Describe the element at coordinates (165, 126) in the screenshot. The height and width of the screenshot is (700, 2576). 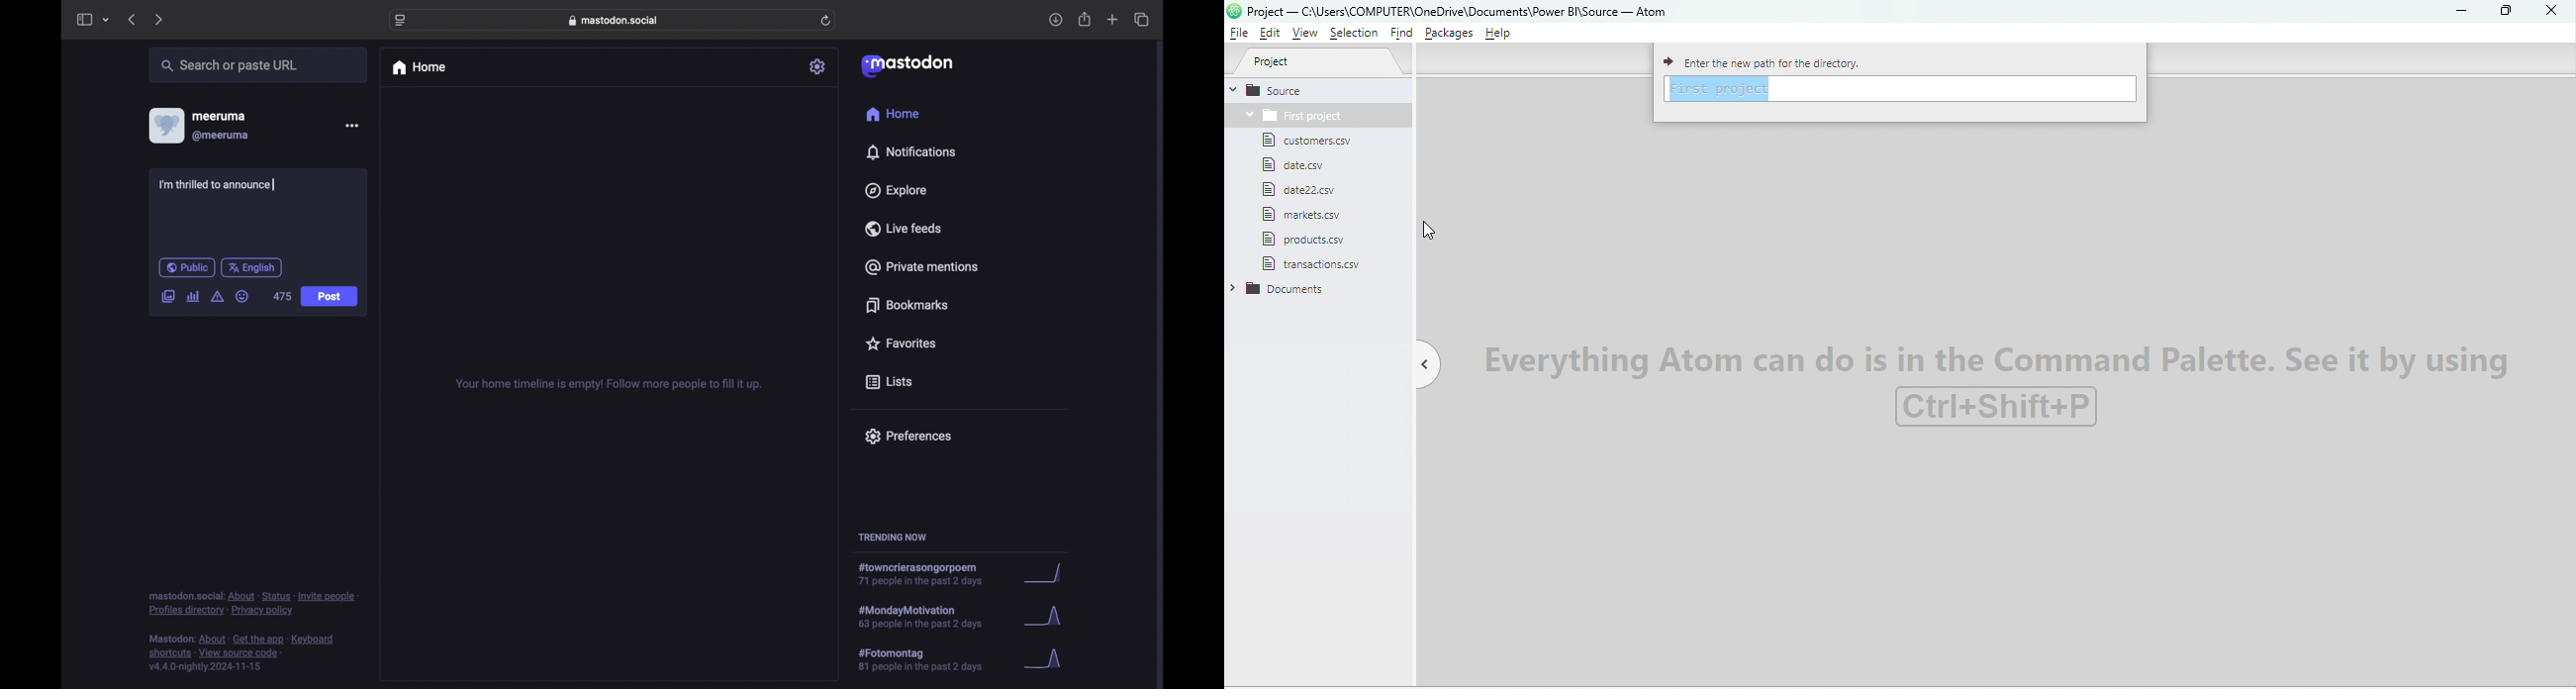
I see `display picture` at that location.